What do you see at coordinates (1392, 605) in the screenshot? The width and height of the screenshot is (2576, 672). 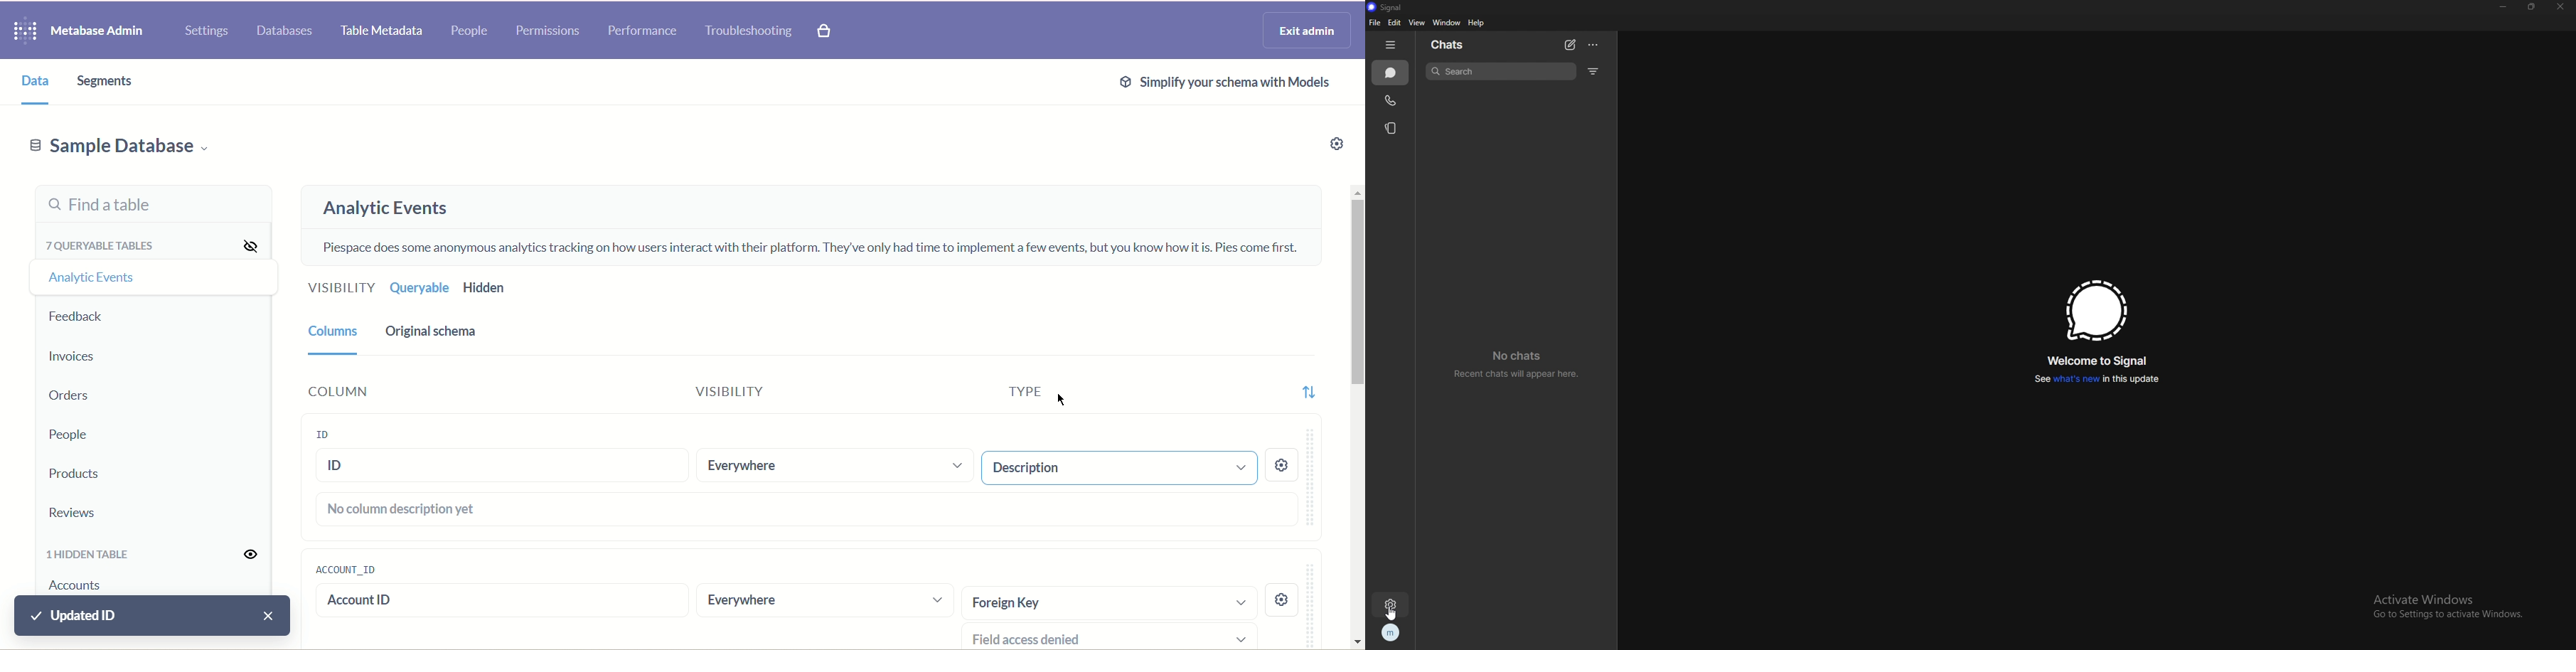 I see `settings` at bounding box center [1392, 605].